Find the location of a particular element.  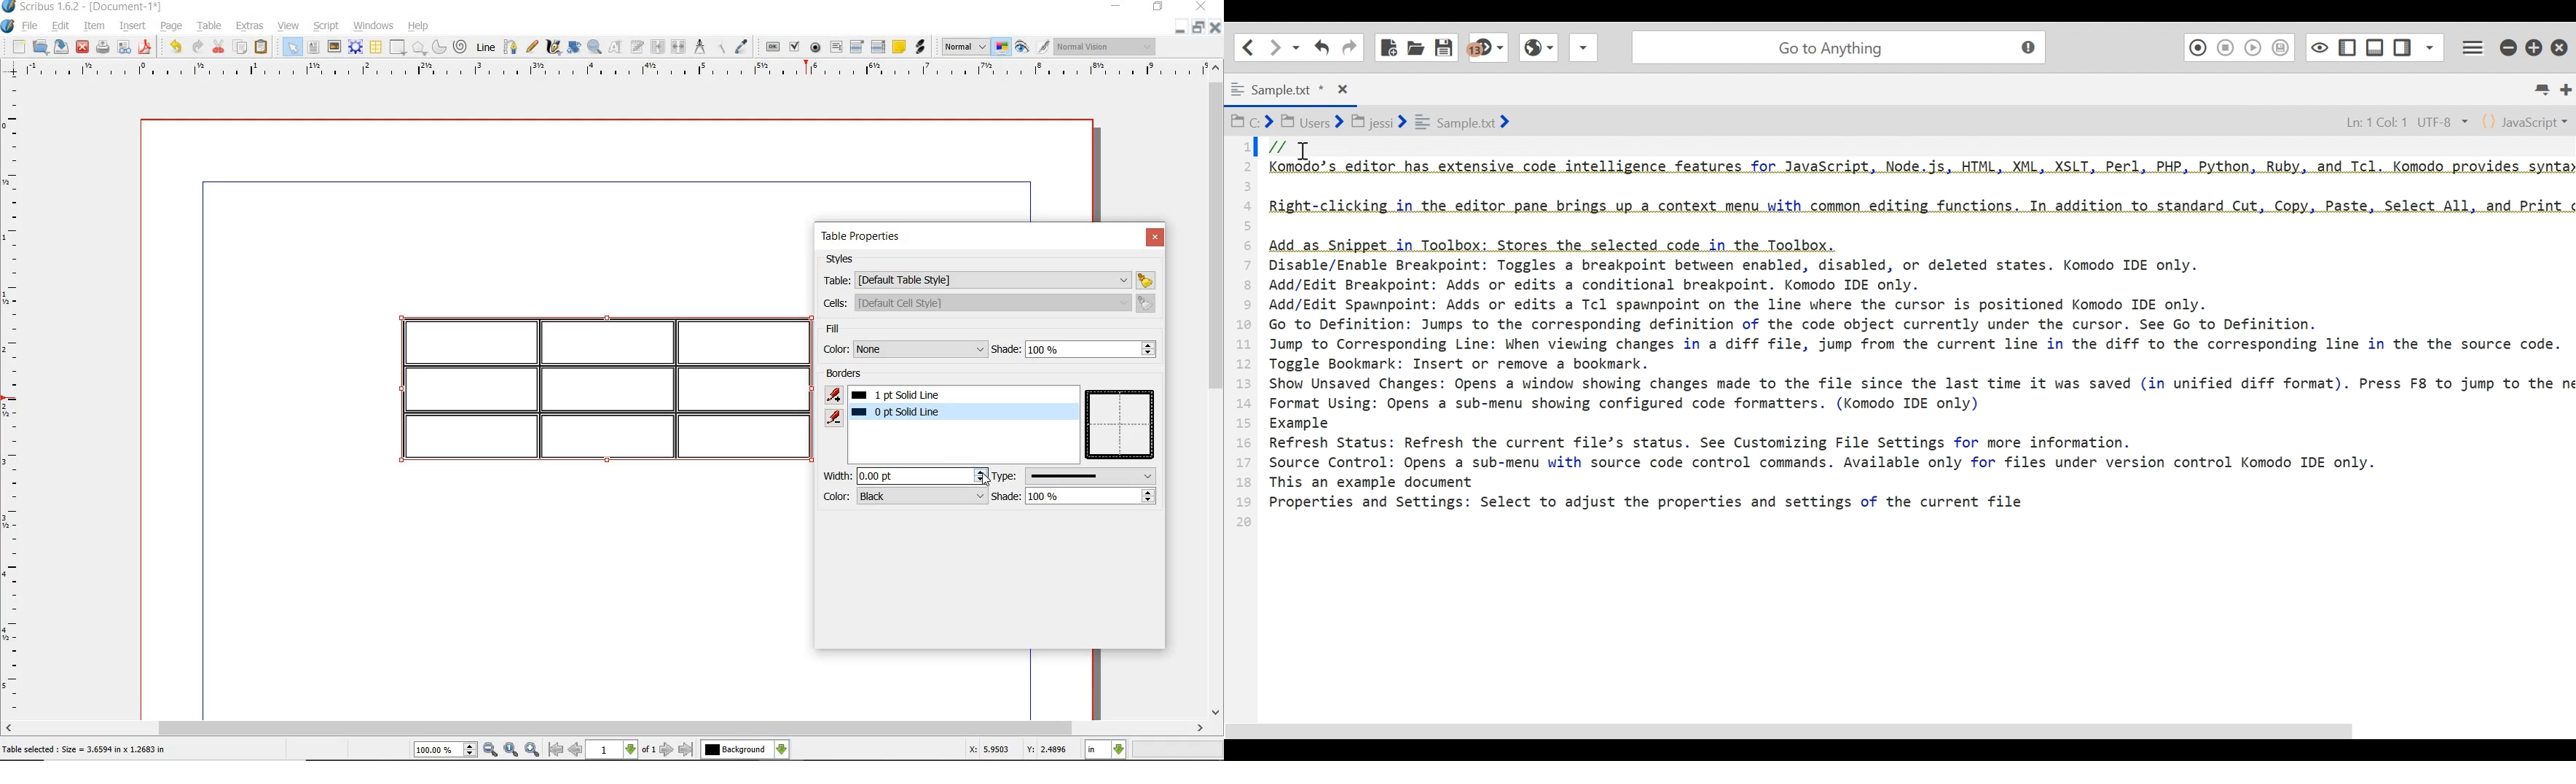

table is located at coordinates (376, 48).